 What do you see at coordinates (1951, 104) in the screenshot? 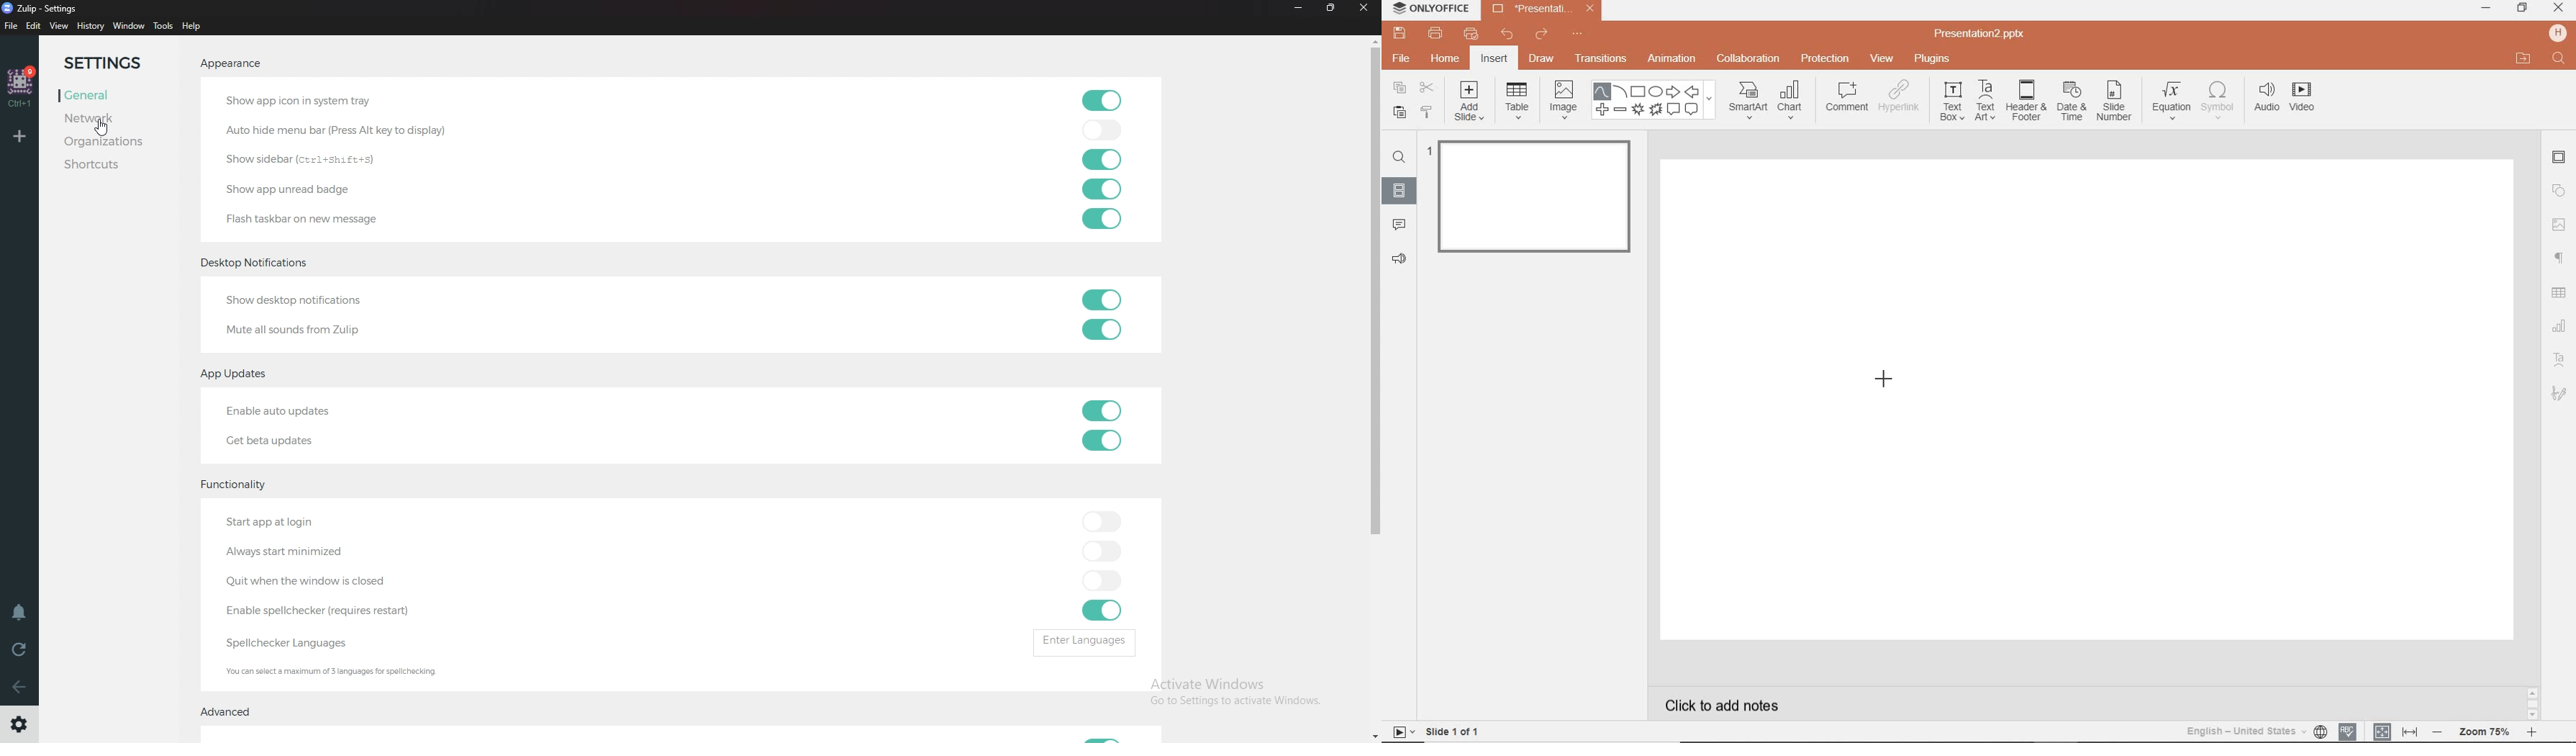
I see `TEXT BOX` at bounding box center [1951, 104].